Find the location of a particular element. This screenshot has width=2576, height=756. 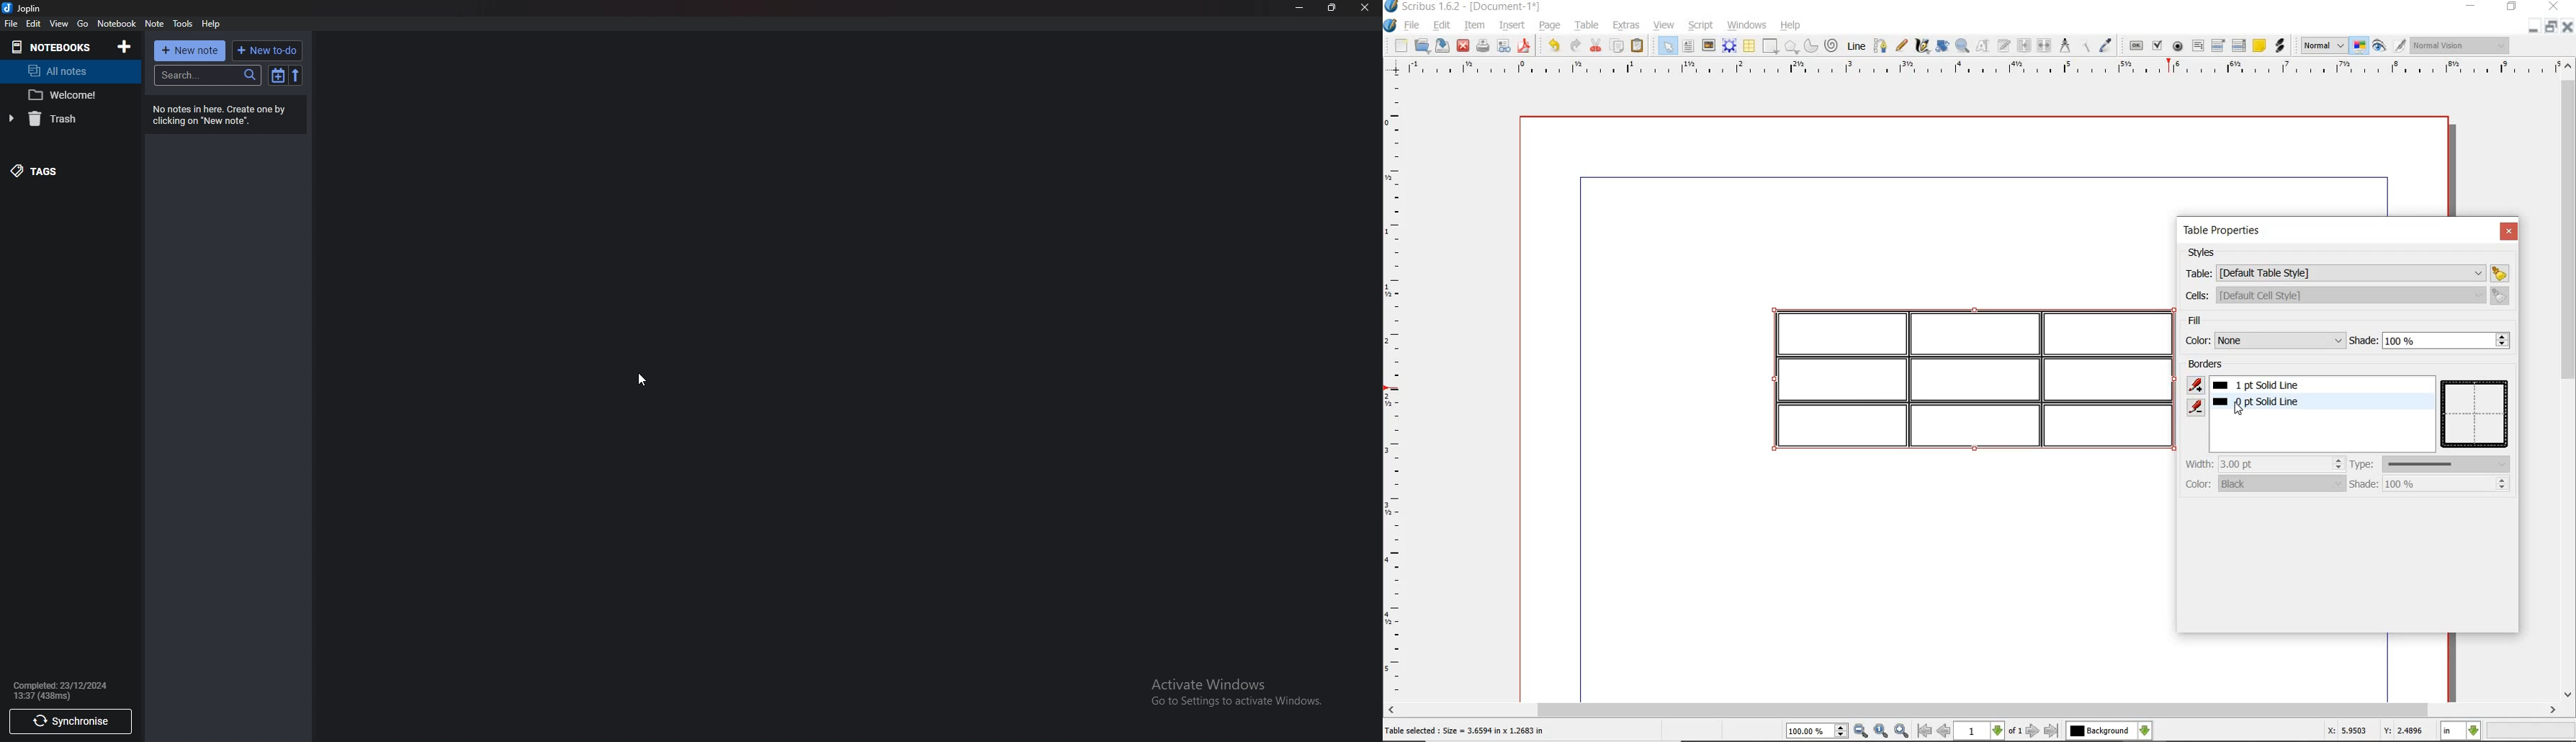

joplin is located at coordinates (24, 8).